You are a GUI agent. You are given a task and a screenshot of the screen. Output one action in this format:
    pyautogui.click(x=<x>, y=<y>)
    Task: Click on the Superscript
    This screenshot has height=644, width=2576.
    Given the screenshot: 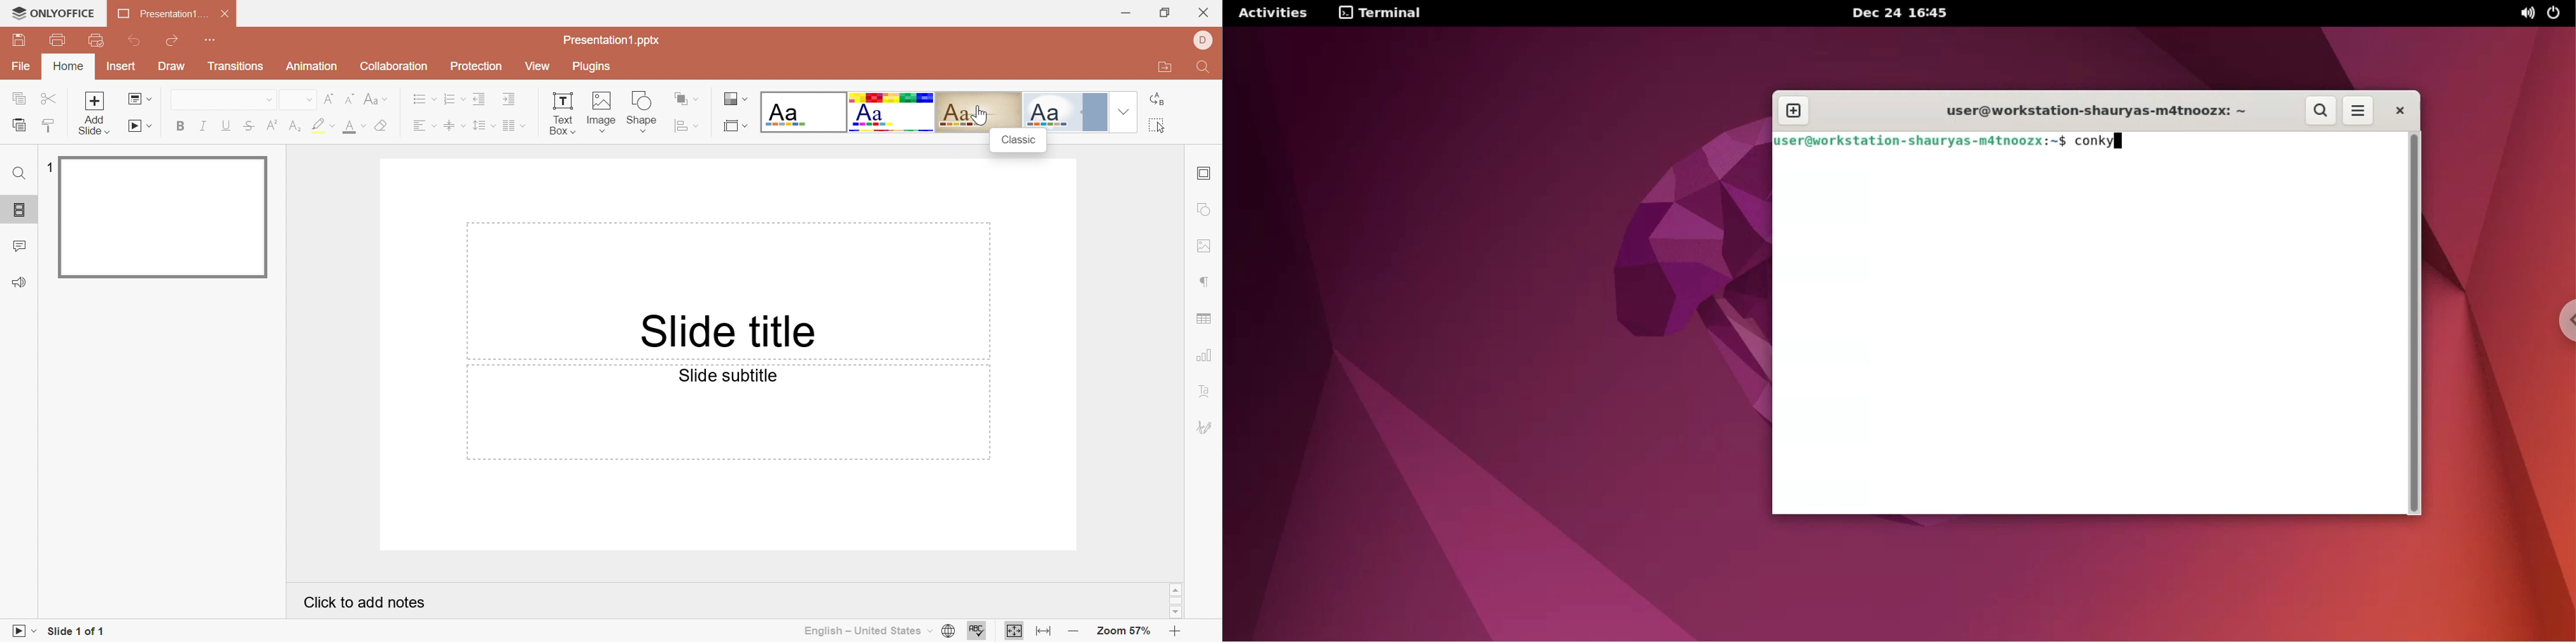 What is the action you would take?
    pyautogui.click(x=271, y=127)
    